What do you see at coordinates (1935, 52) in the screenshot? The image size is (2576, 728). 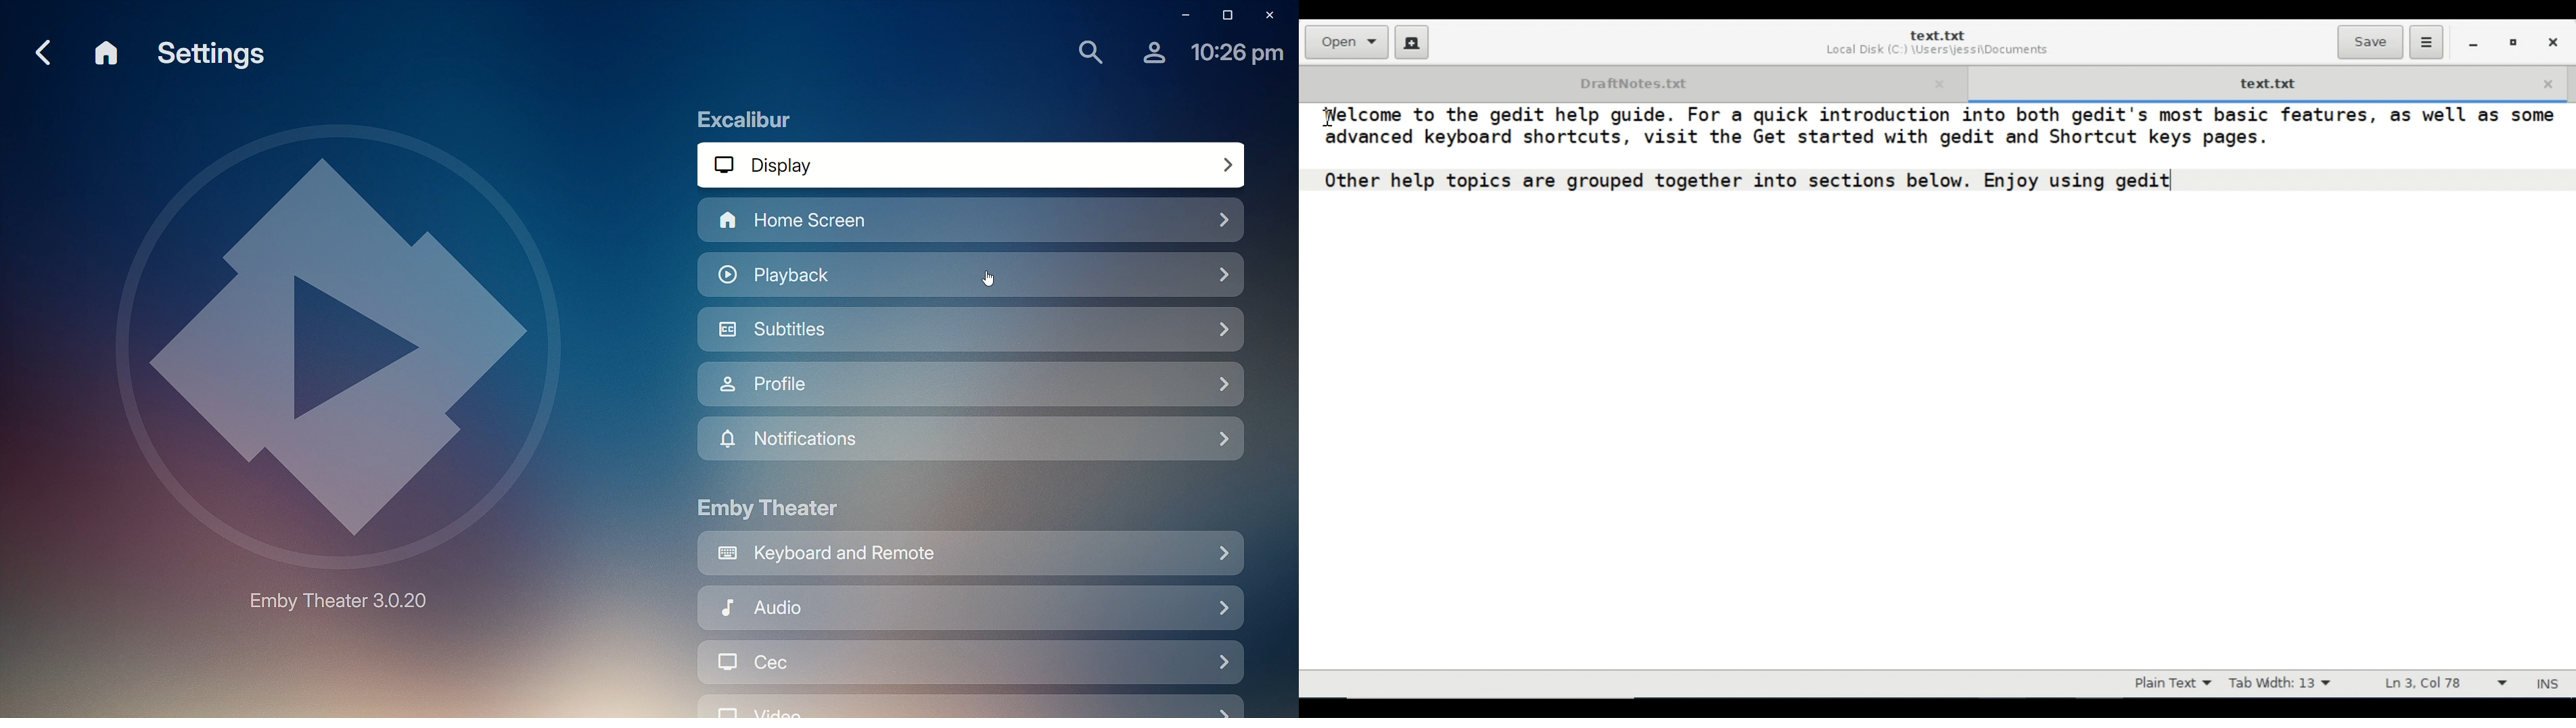 I see `Document path` at bounding box center [1935, 52].